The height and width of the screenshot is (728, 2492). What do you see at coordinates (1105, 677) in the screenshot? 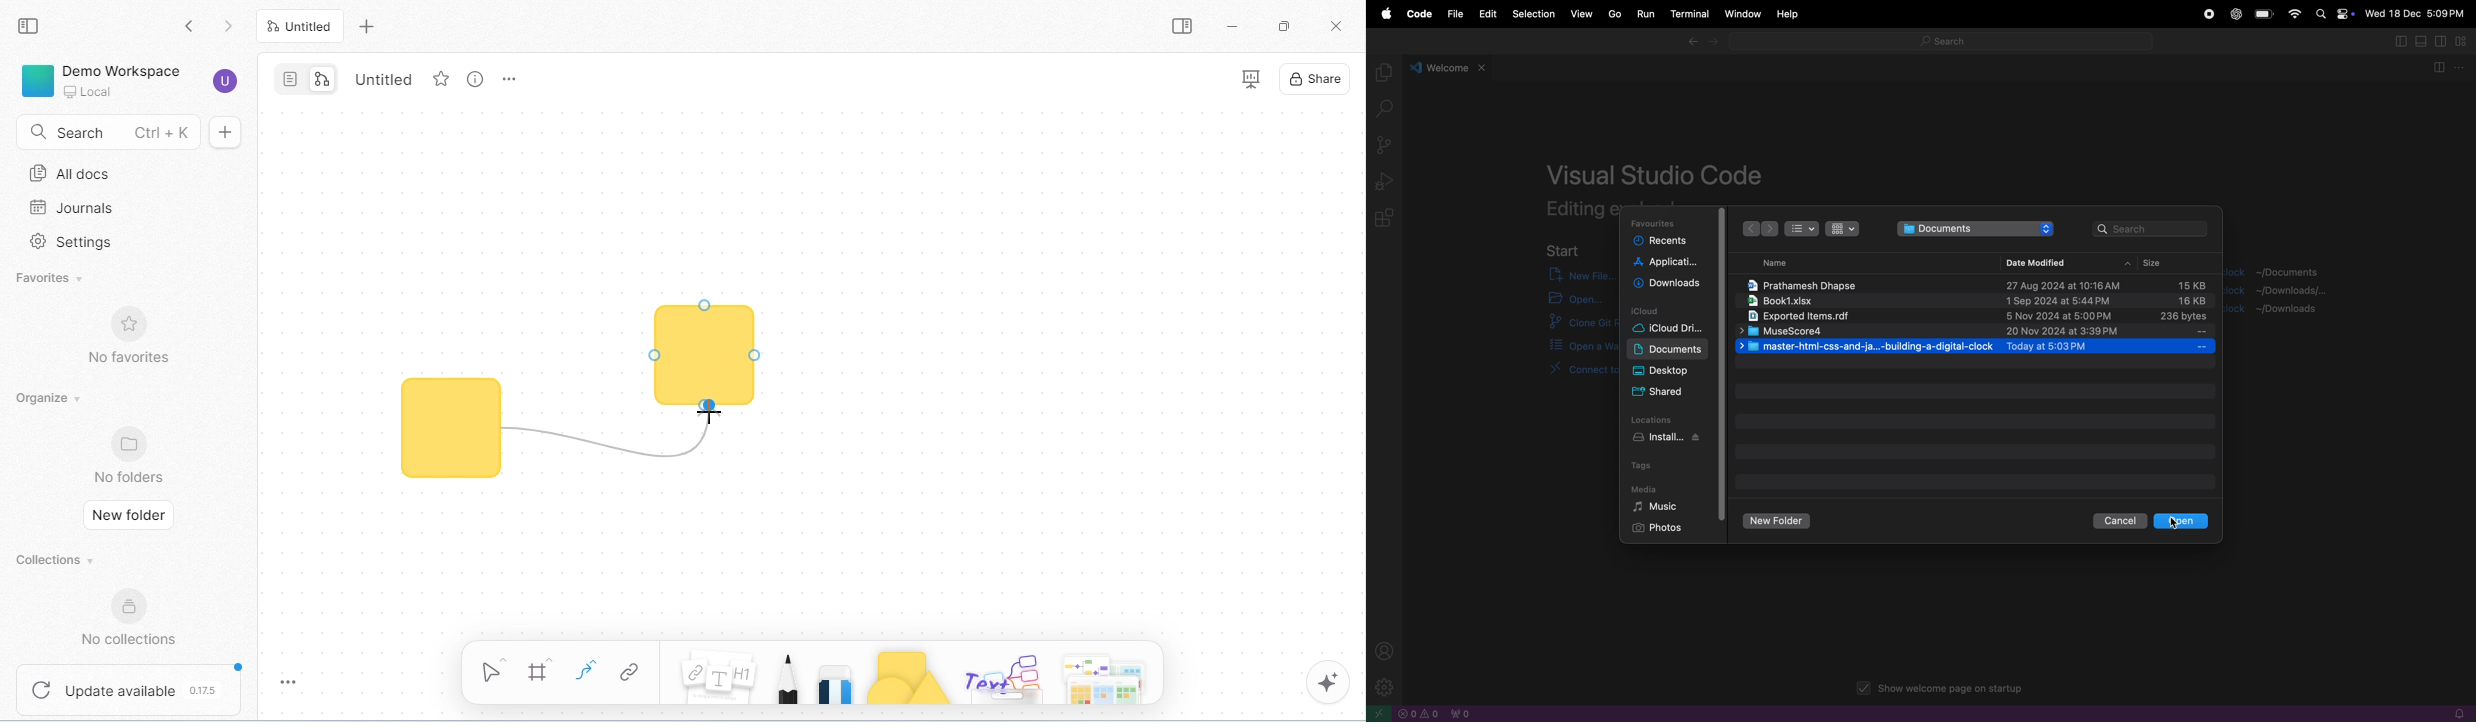
I see `arrows and more` at bounding box center [1105, 677].